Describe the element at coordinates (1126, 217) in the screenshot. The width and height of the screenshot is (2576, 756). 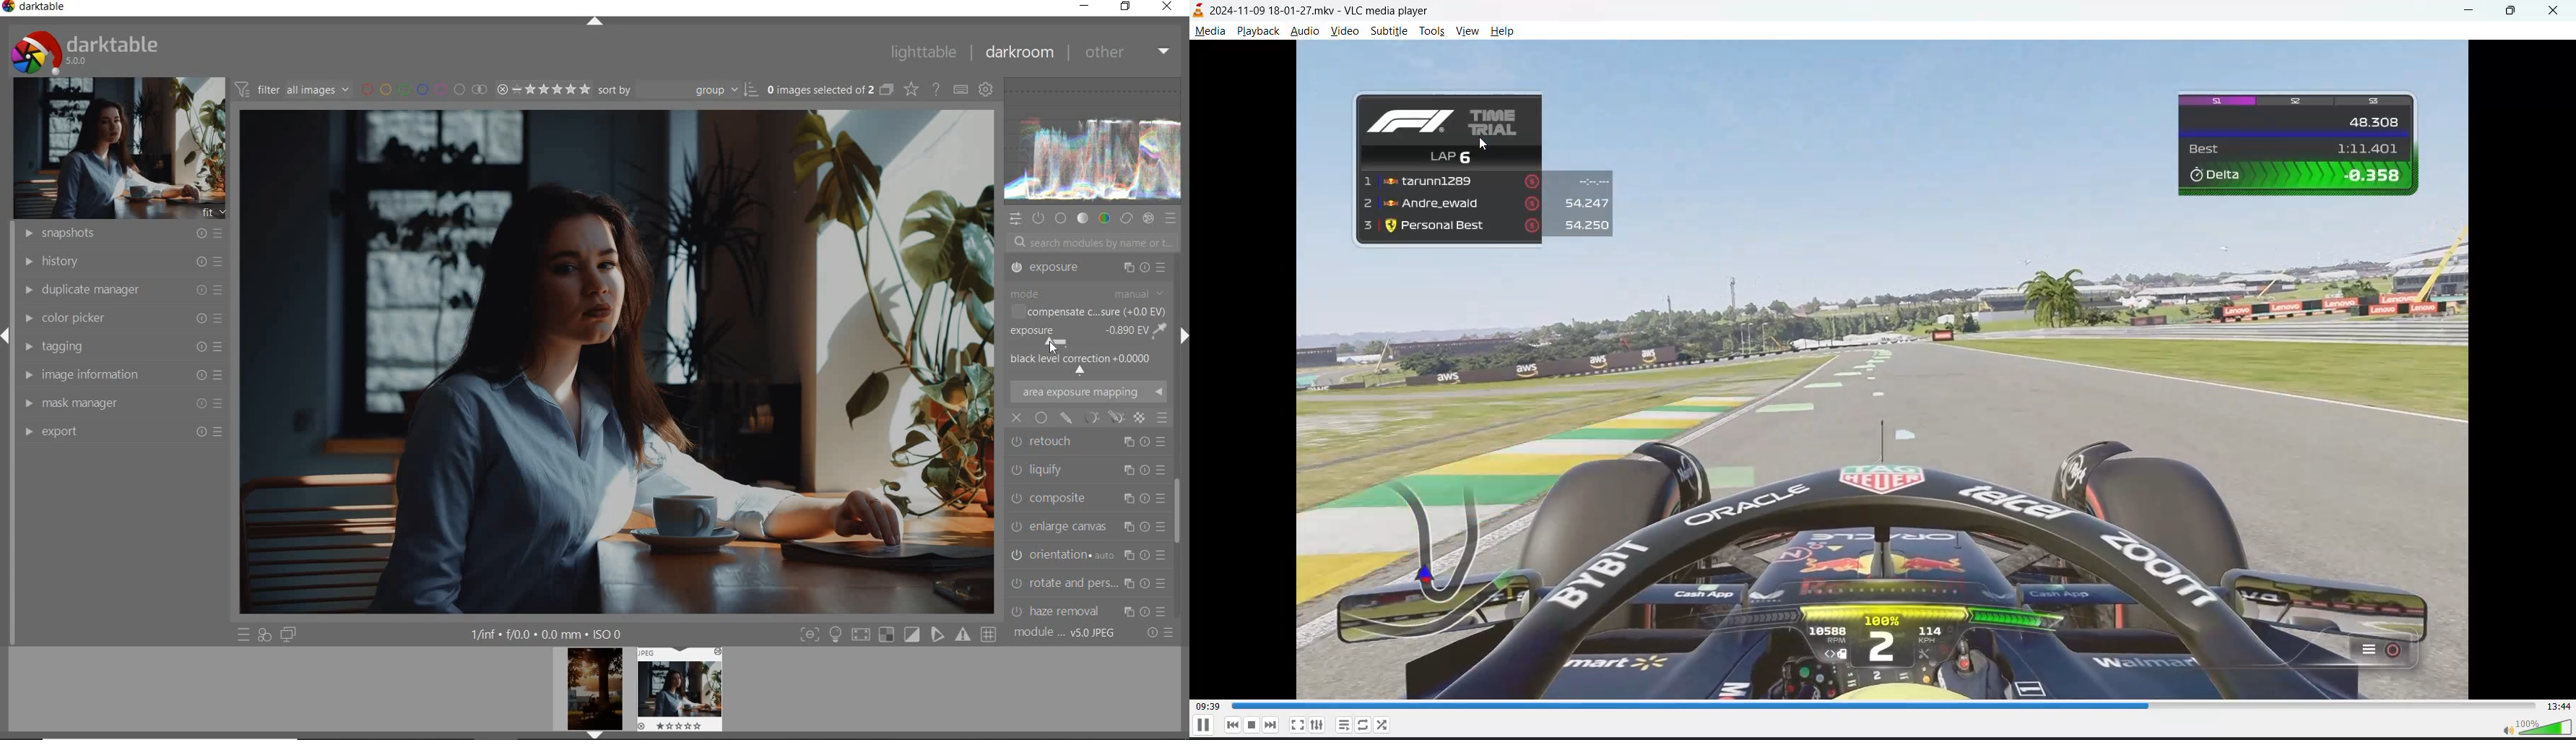
I see `CORRECT` at that location.